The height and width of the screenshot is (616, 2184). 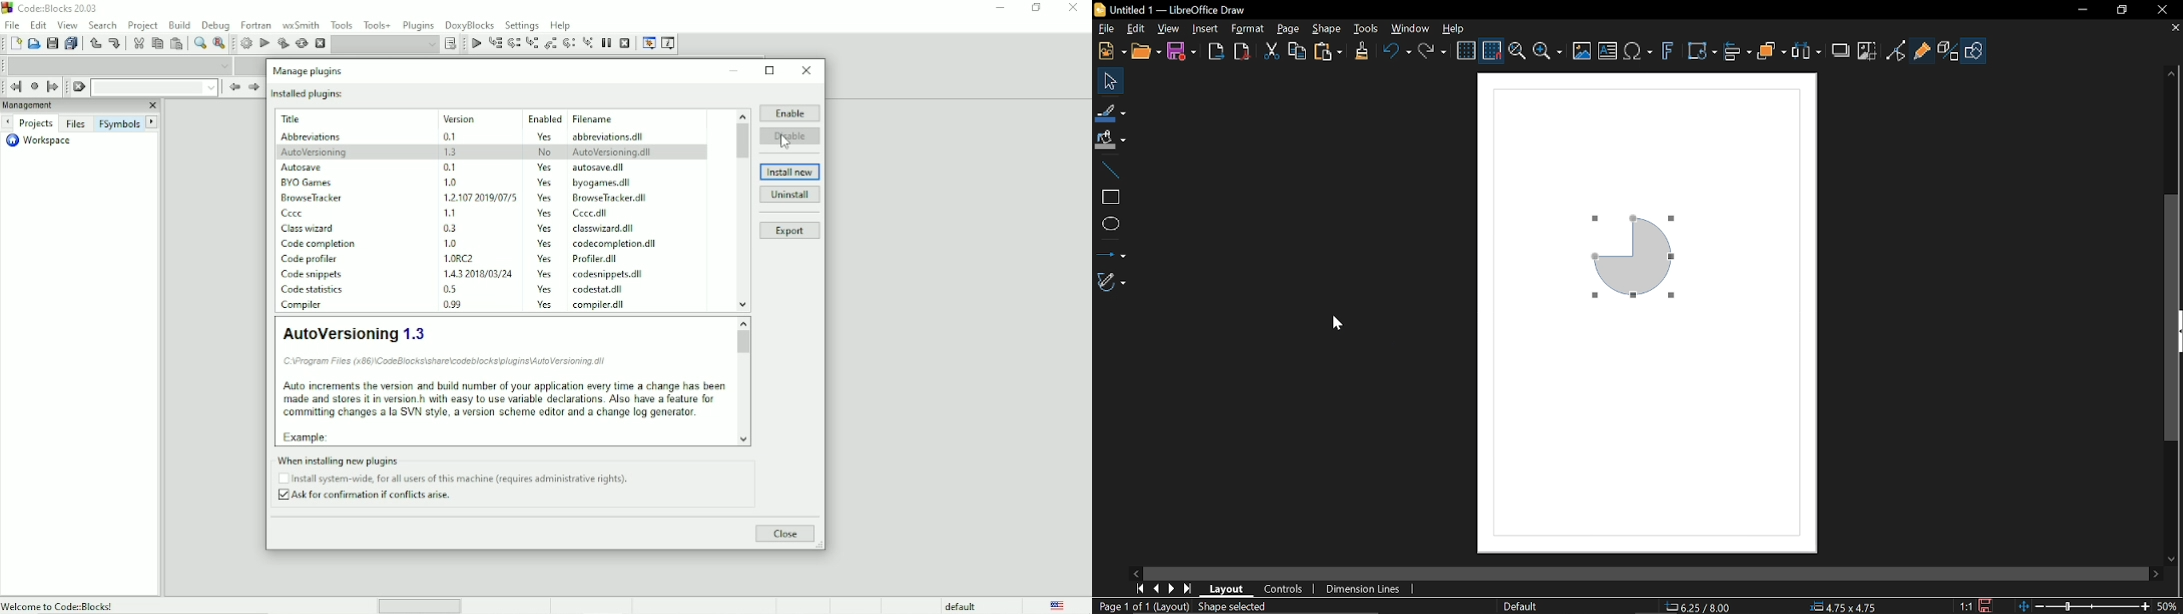 I want to click on FSymbols, so click(x=119, y=123).